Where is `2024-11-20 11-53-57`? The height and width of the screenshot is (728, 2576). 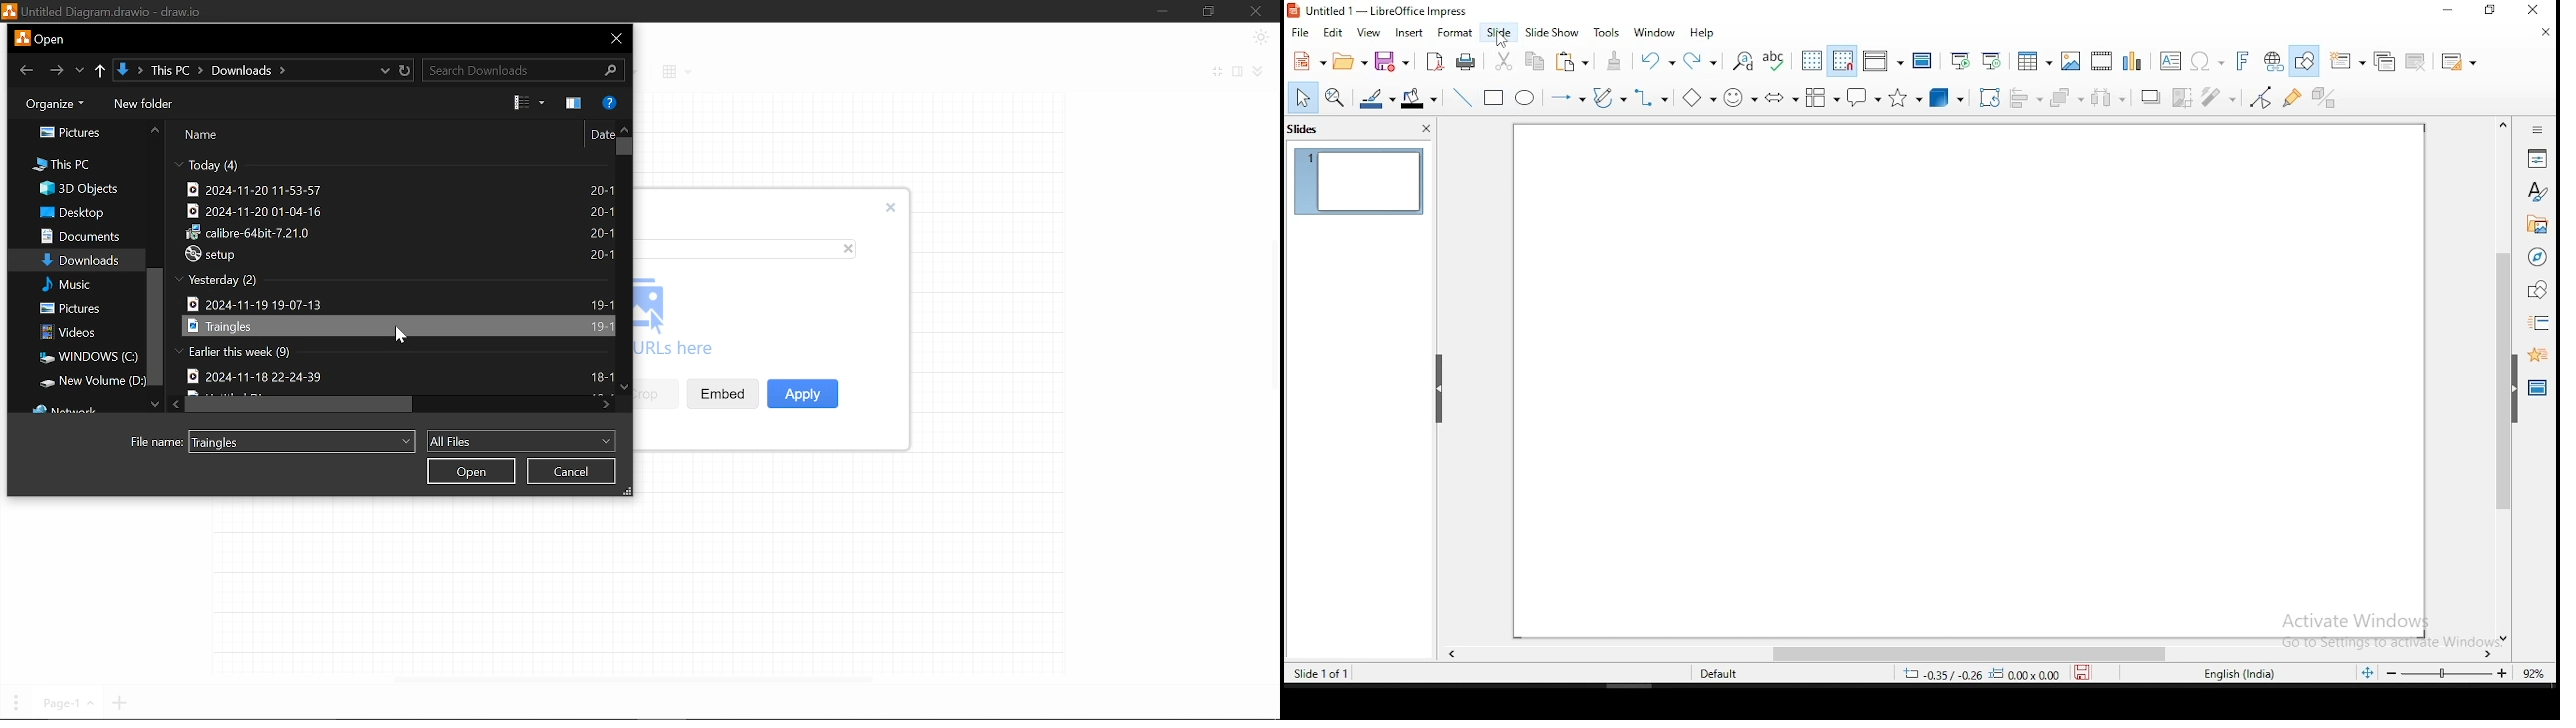 2024-11-20 11-53-57 is located at coordinates (299, 190).